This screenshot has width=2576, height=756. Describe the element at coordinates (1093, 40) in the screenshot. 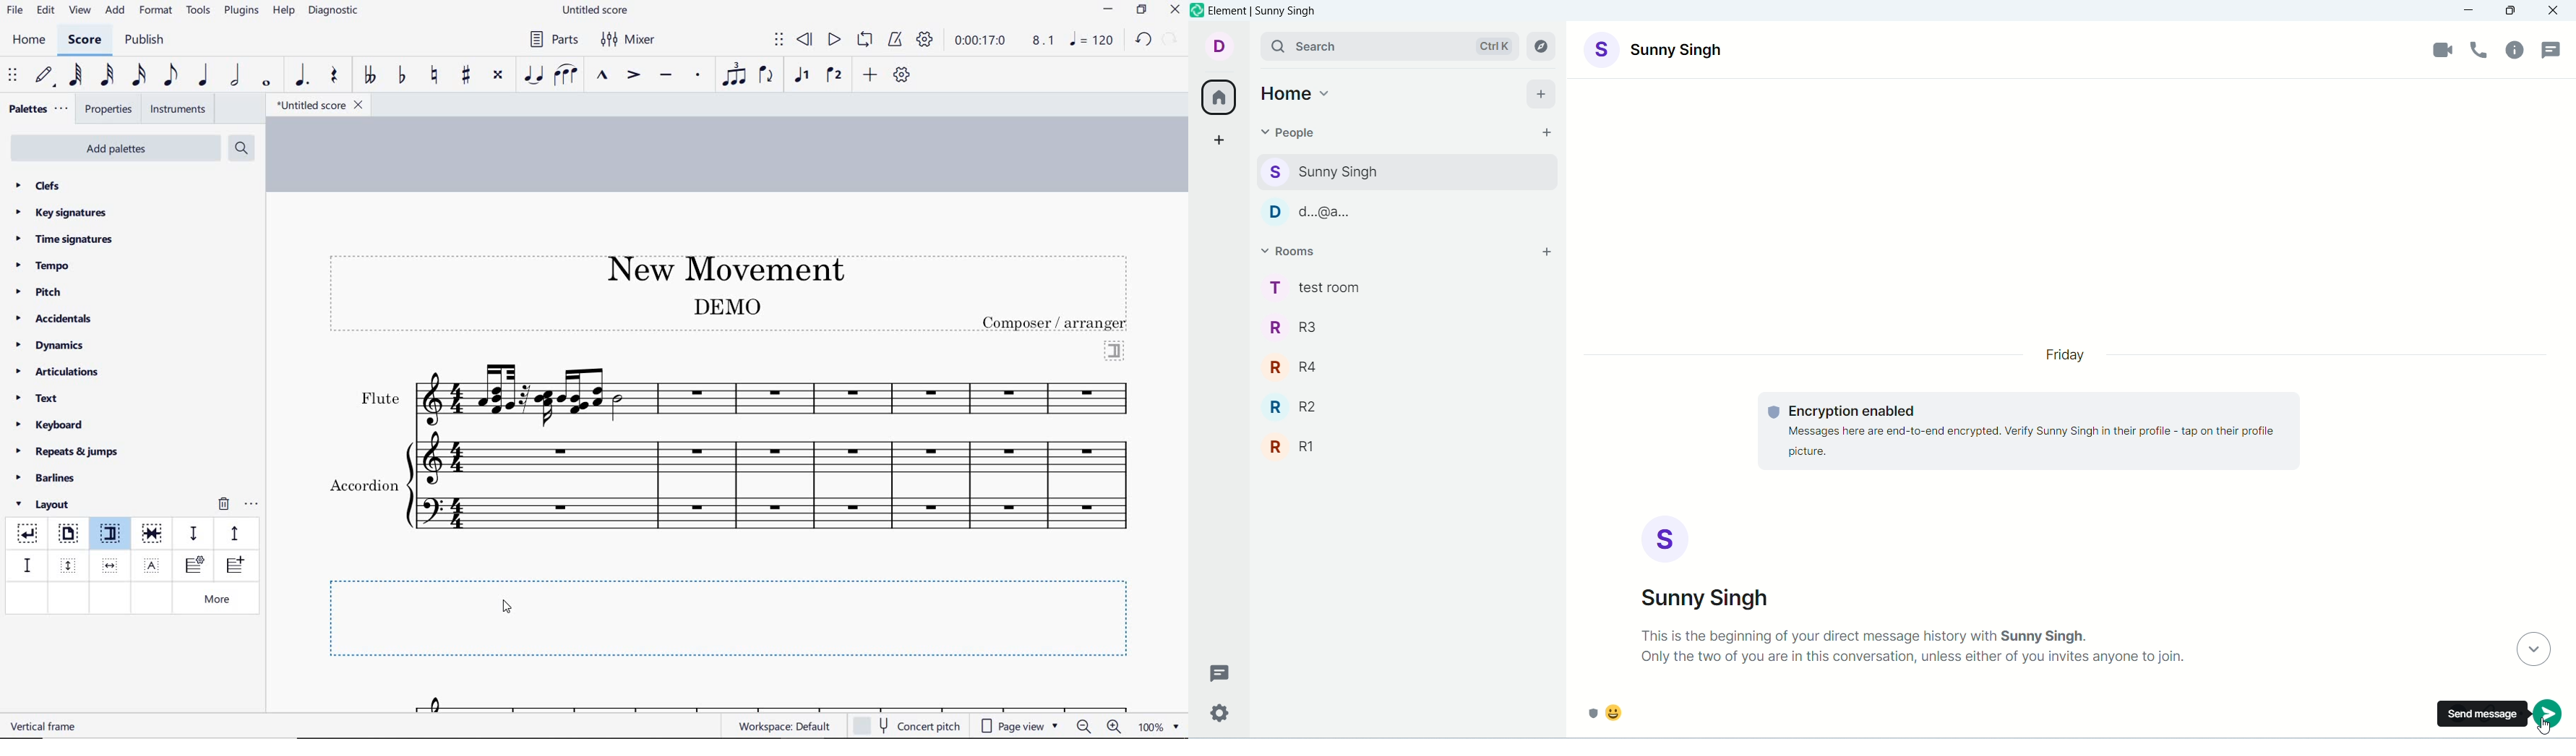

I see `NOTE` at that location.